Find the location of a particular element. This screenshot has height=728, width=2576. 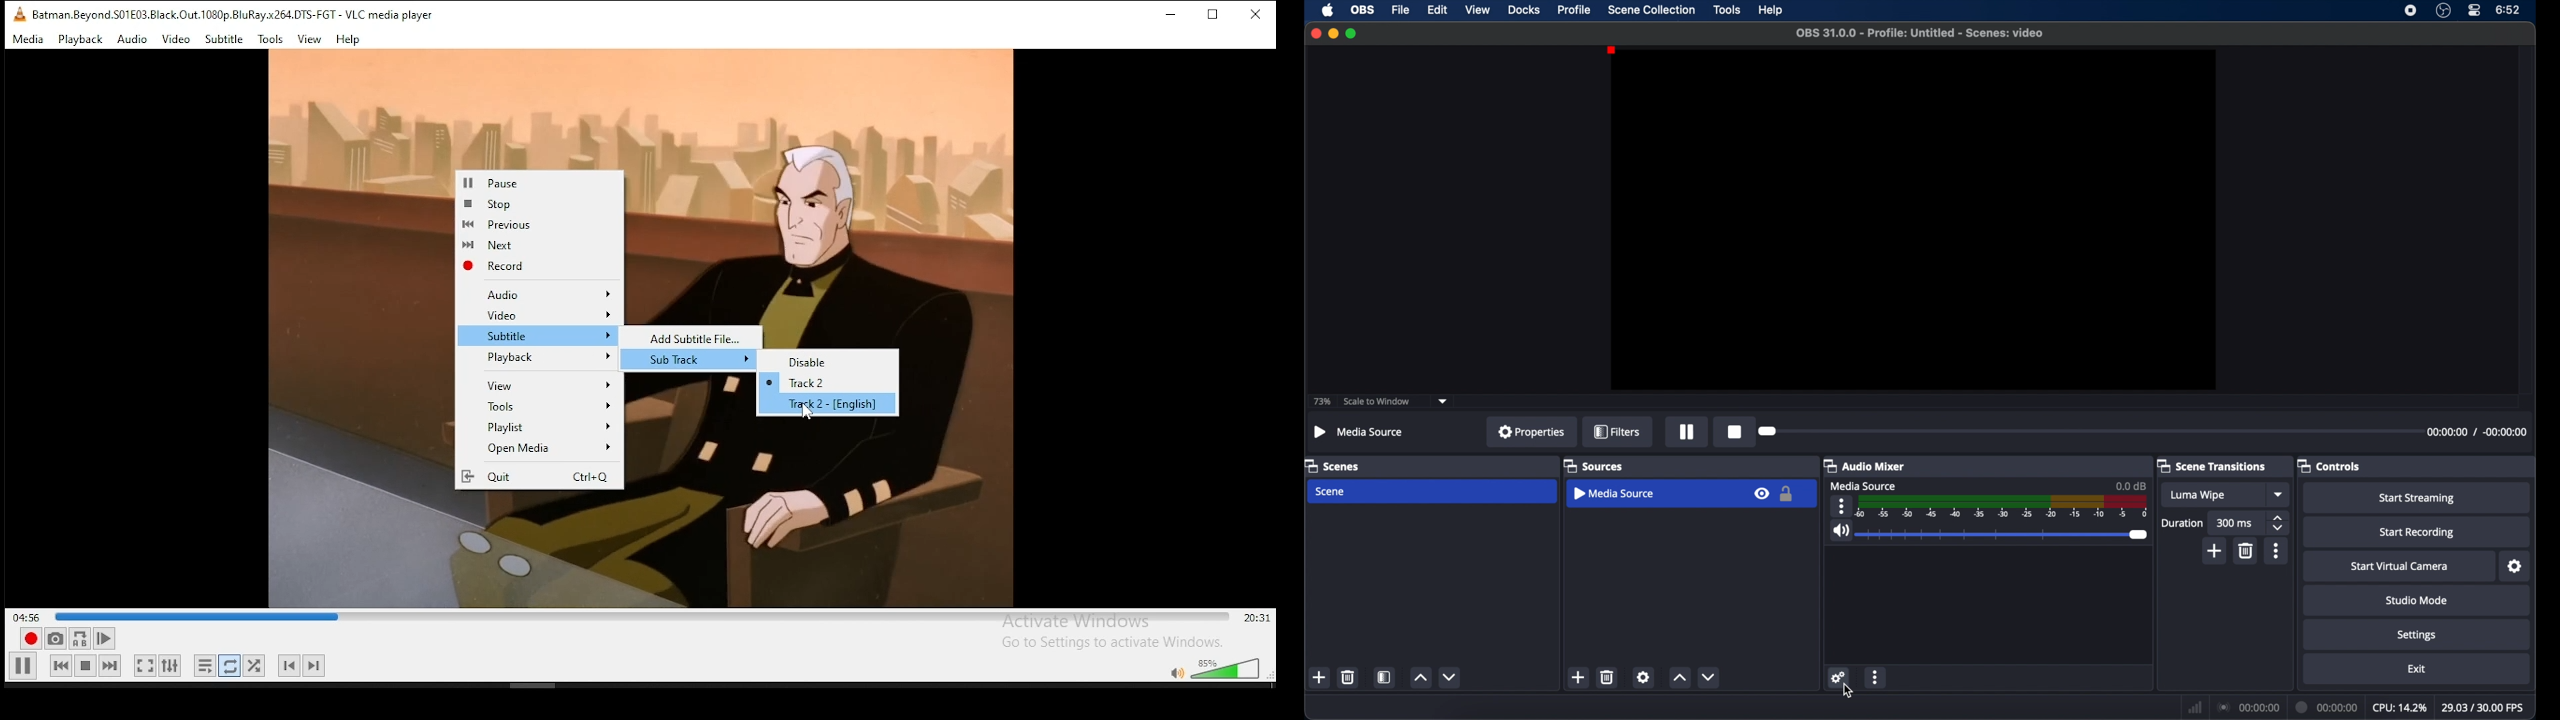

delete is located at coordinates (1607, 677).